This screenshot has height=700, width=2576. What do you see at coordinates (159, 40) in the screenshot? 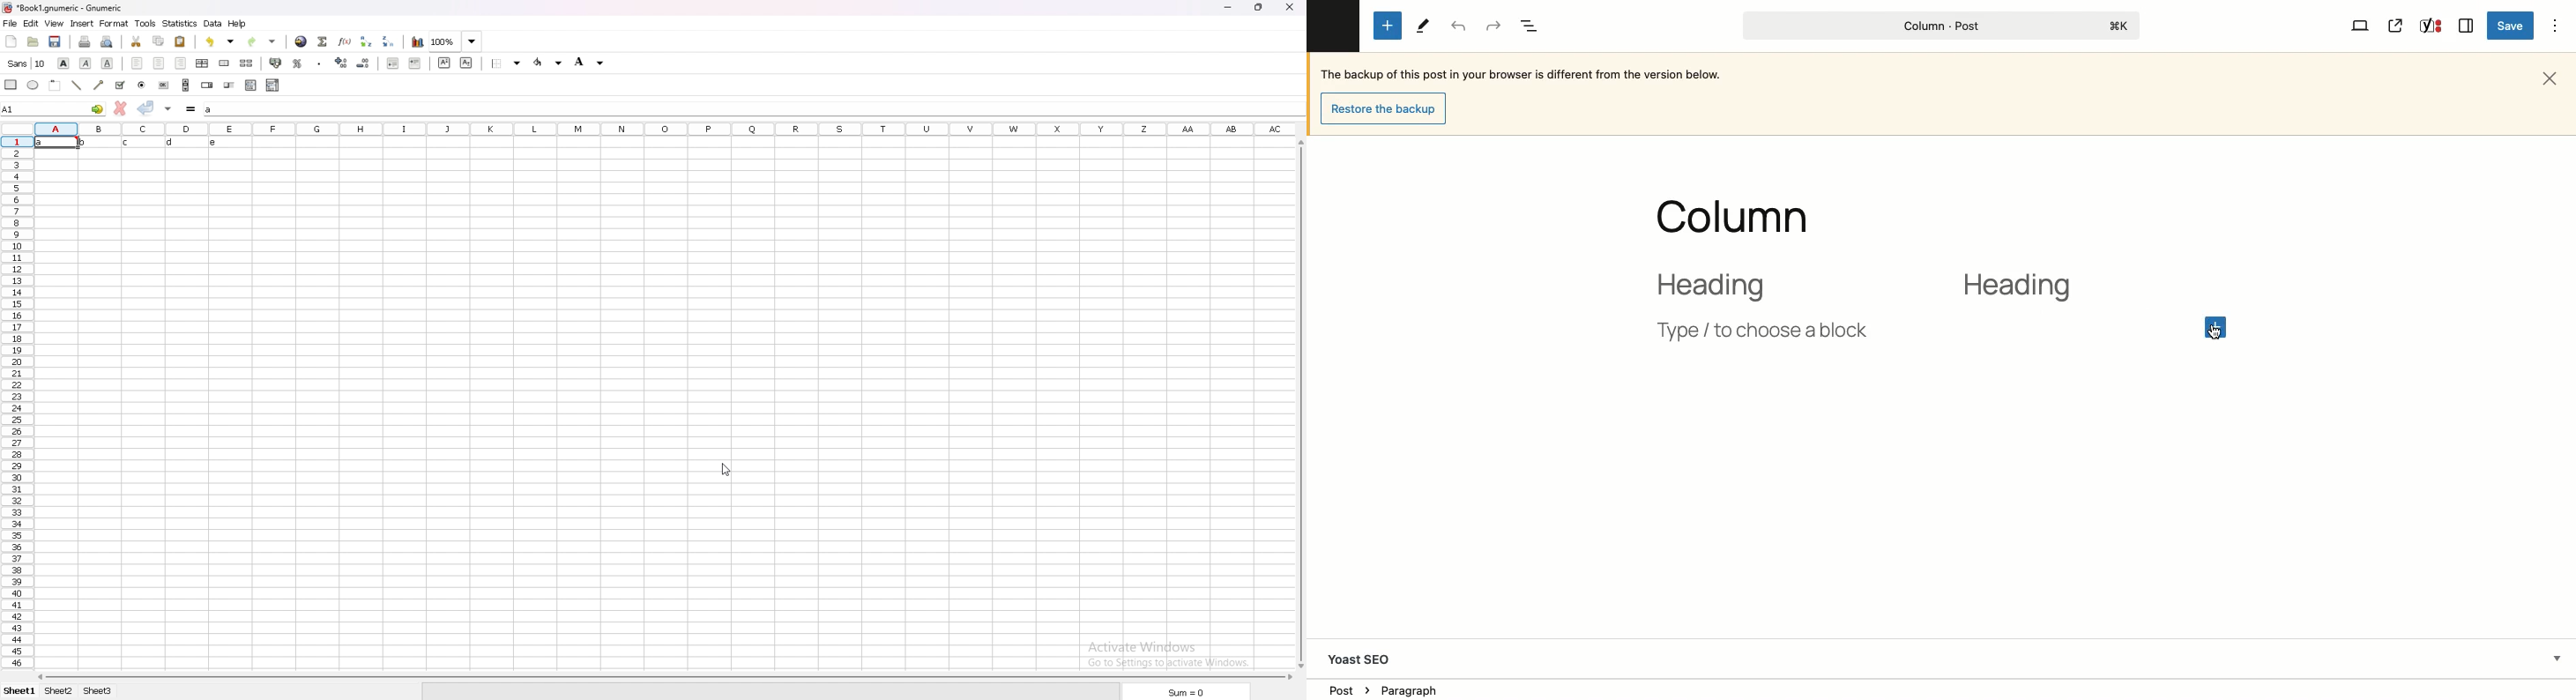
I see `copy` at bounding box center [159, 40].